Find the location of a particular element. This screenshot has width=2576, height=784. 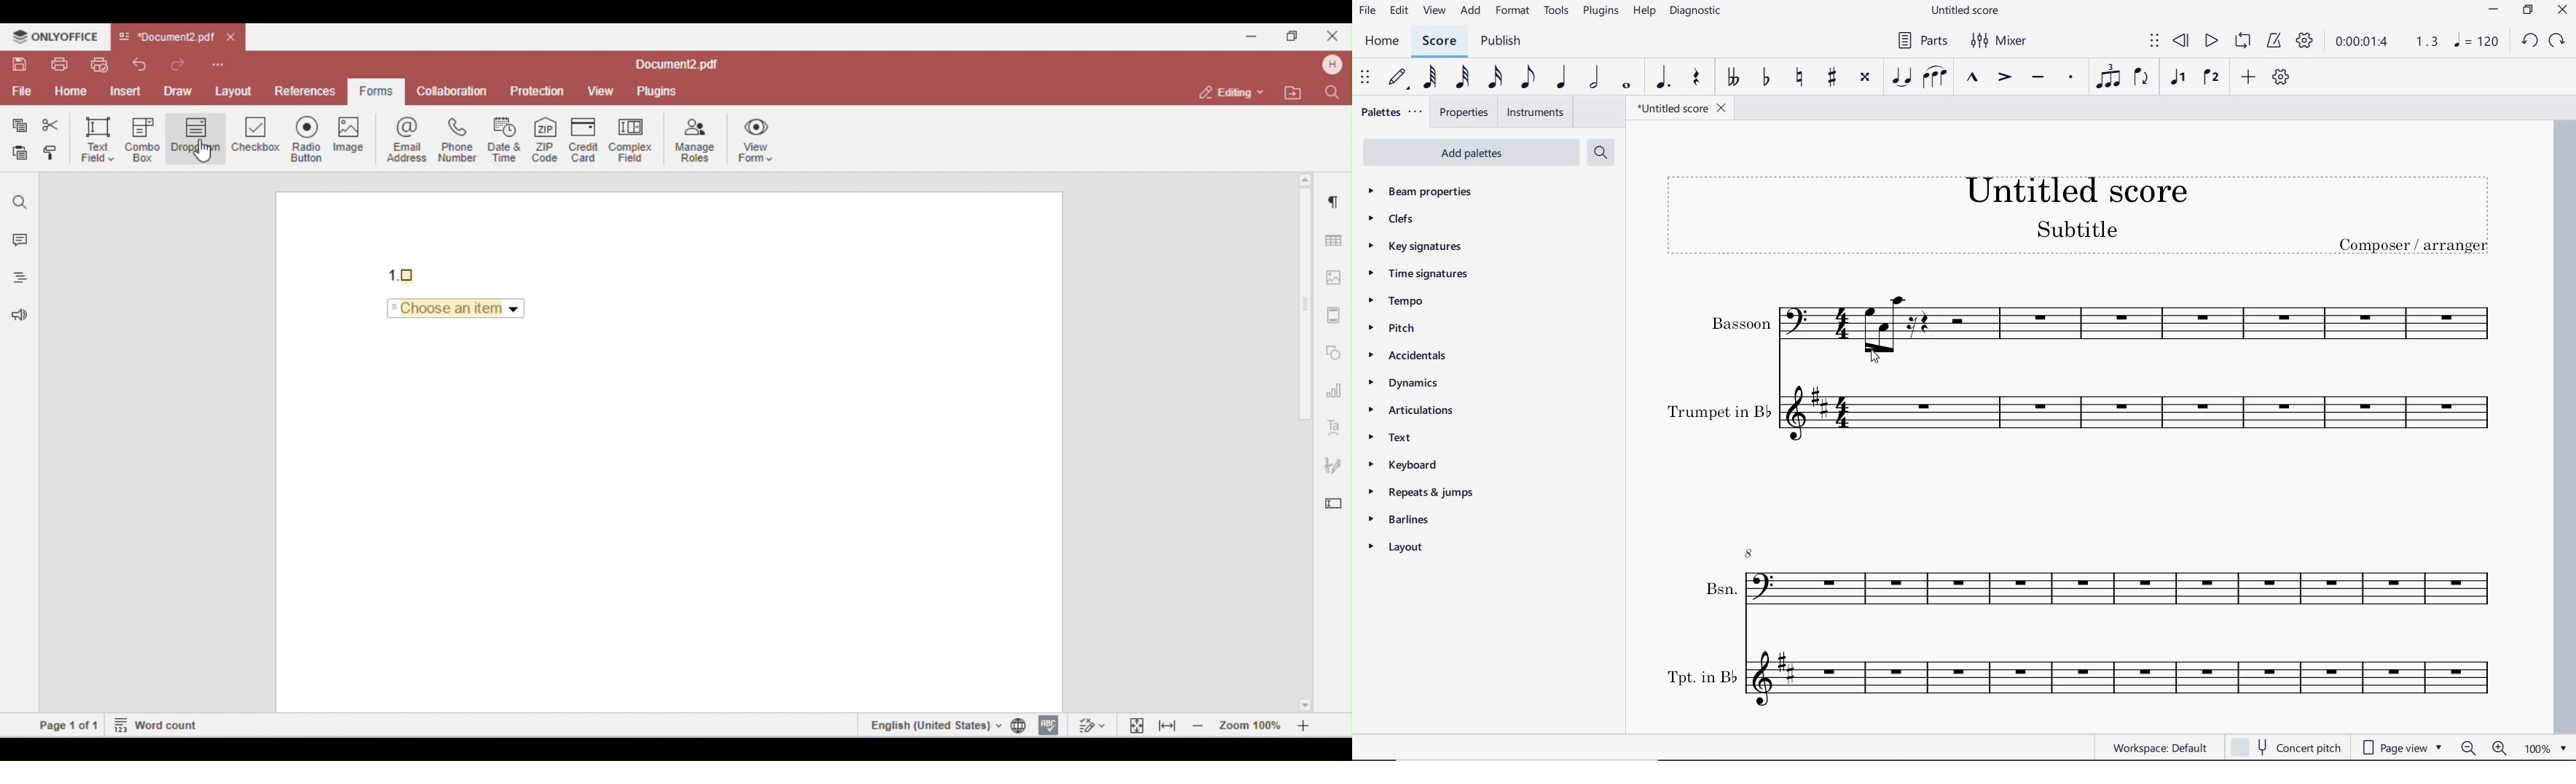

toggle natural is located at coordinates (1802, 77).